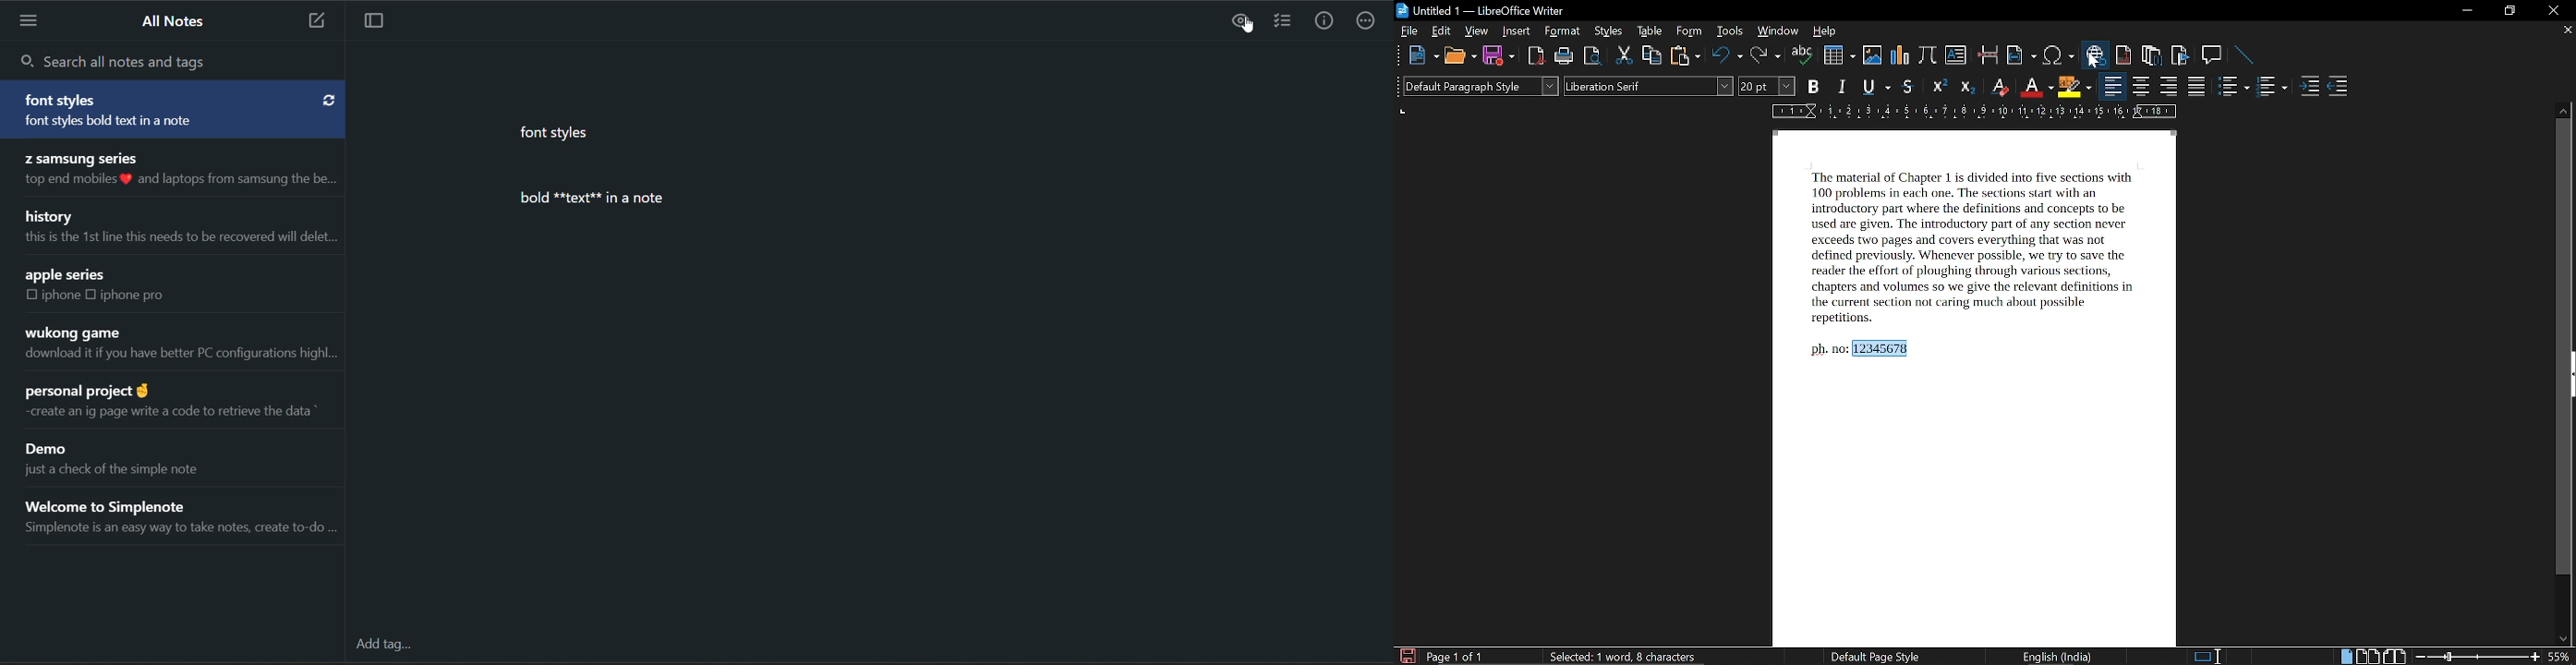 The width and height of the screenshot is (2576, 672). I want to click on insert image, so click(1871, 55).